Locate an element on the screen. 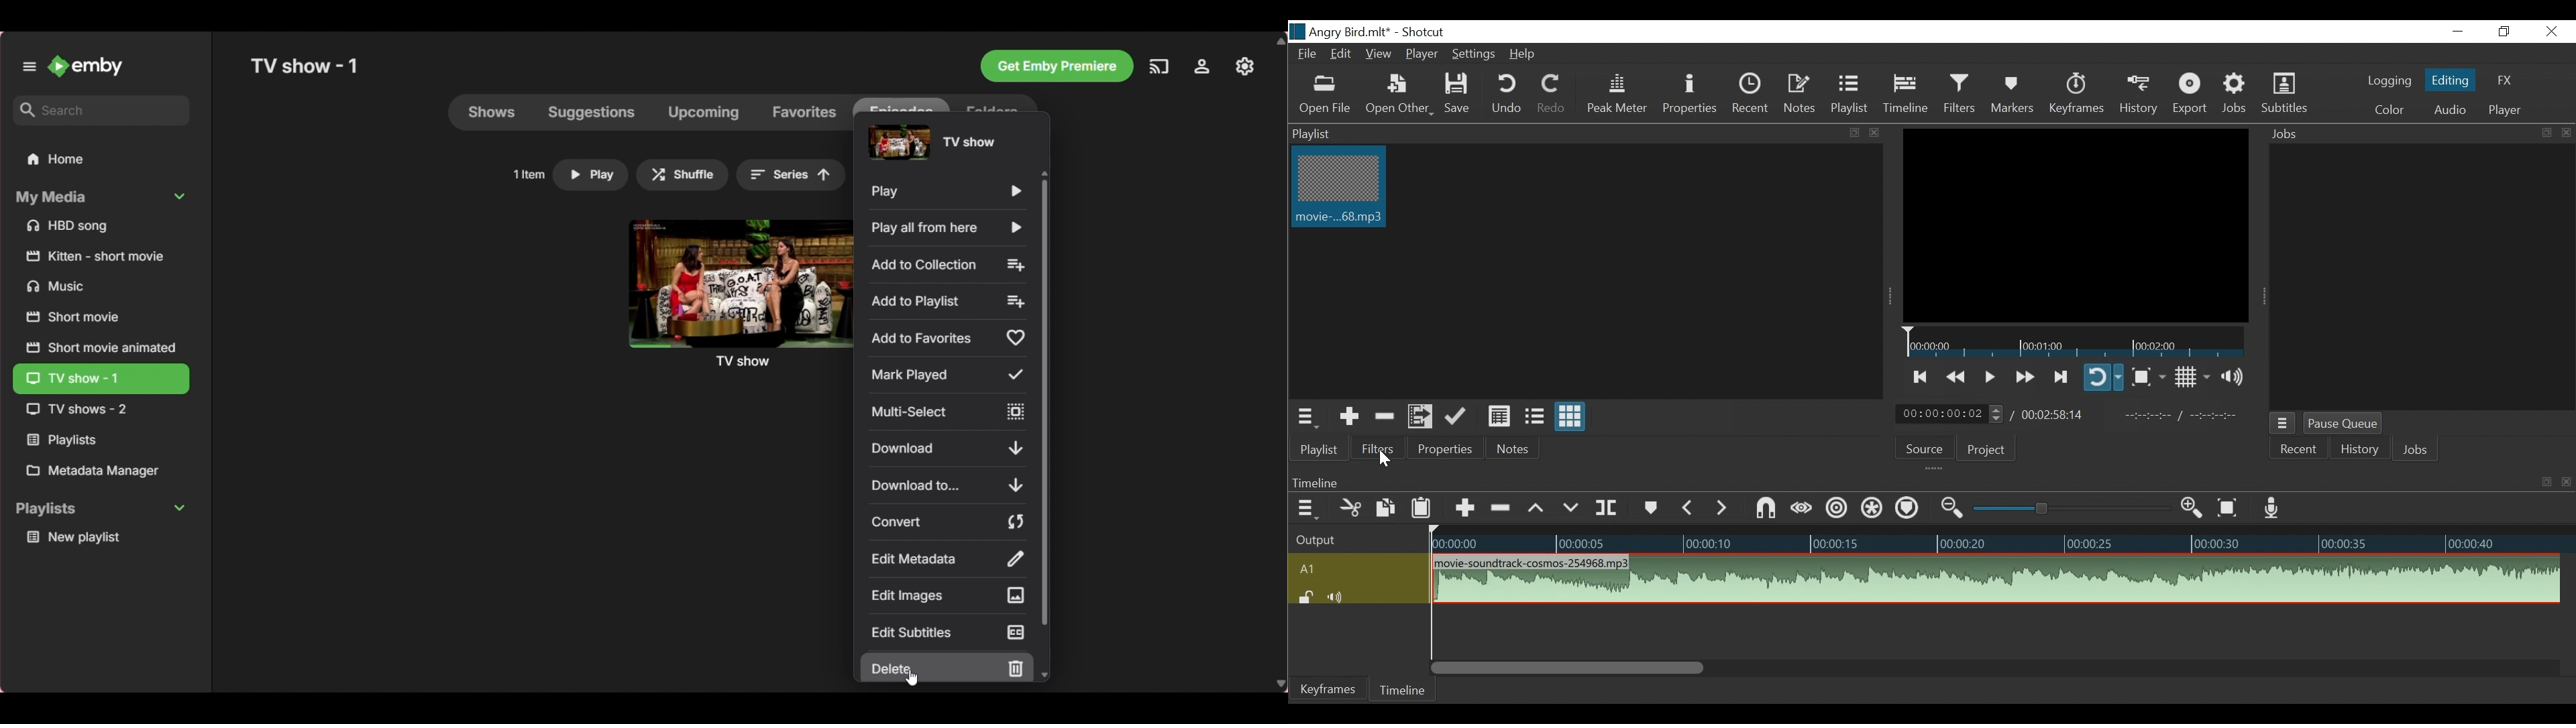 The height and width of the screenshot is (728, 2576). Toggle player on looping is located at coordinates (2104, 378).